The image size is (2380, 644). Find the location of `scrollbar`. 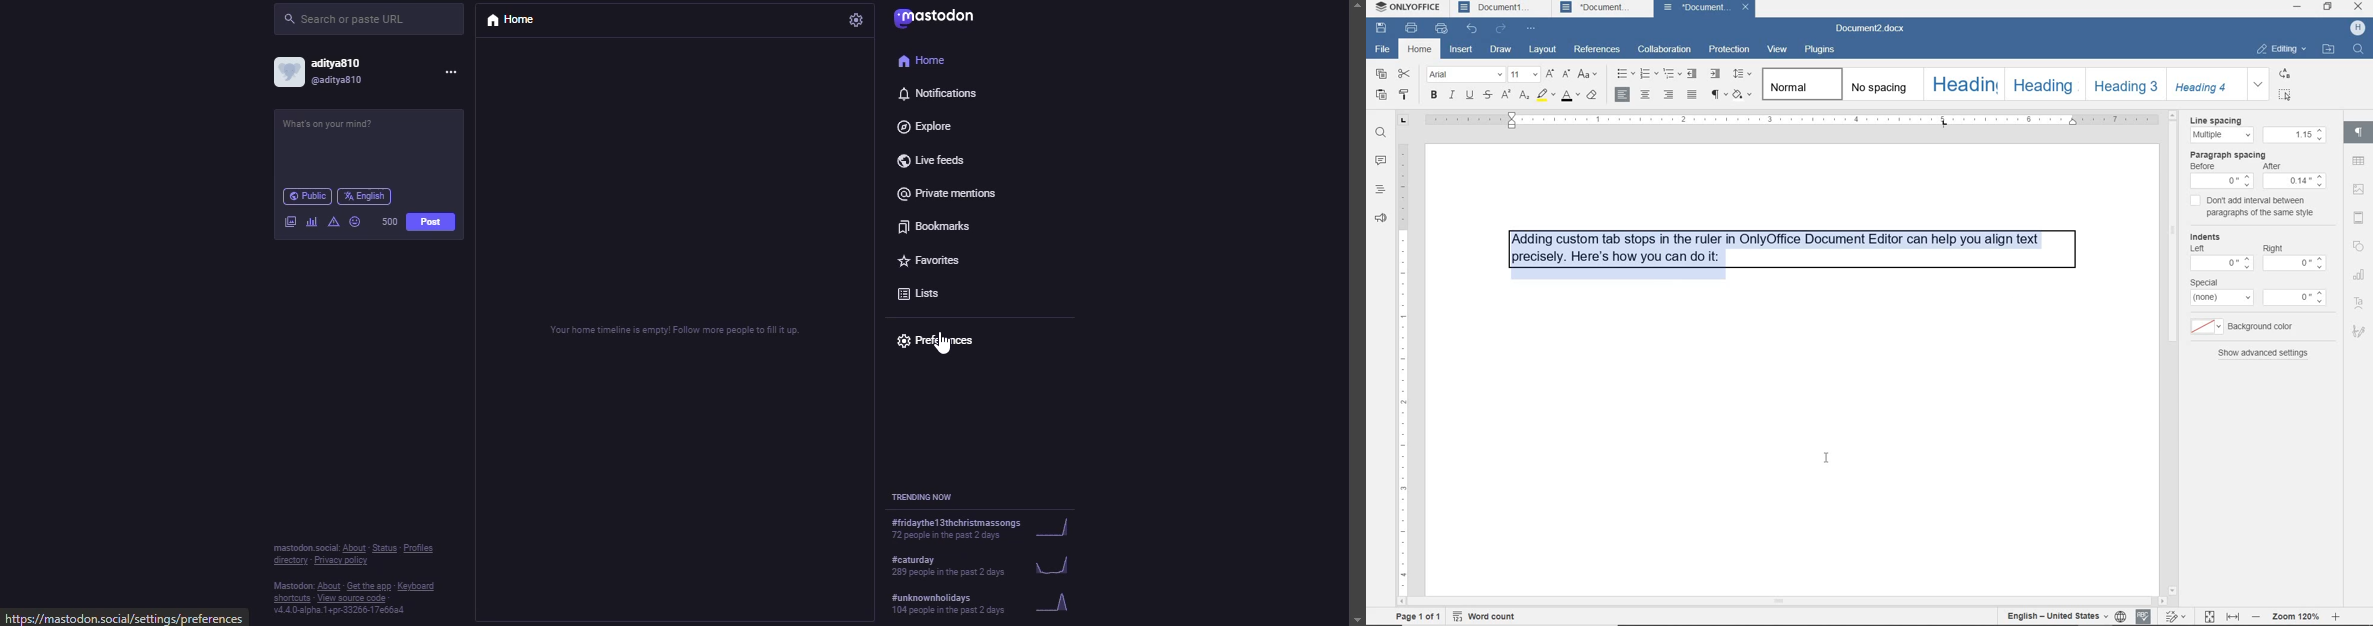

scrollbar is located at coordinates (2338, 358).